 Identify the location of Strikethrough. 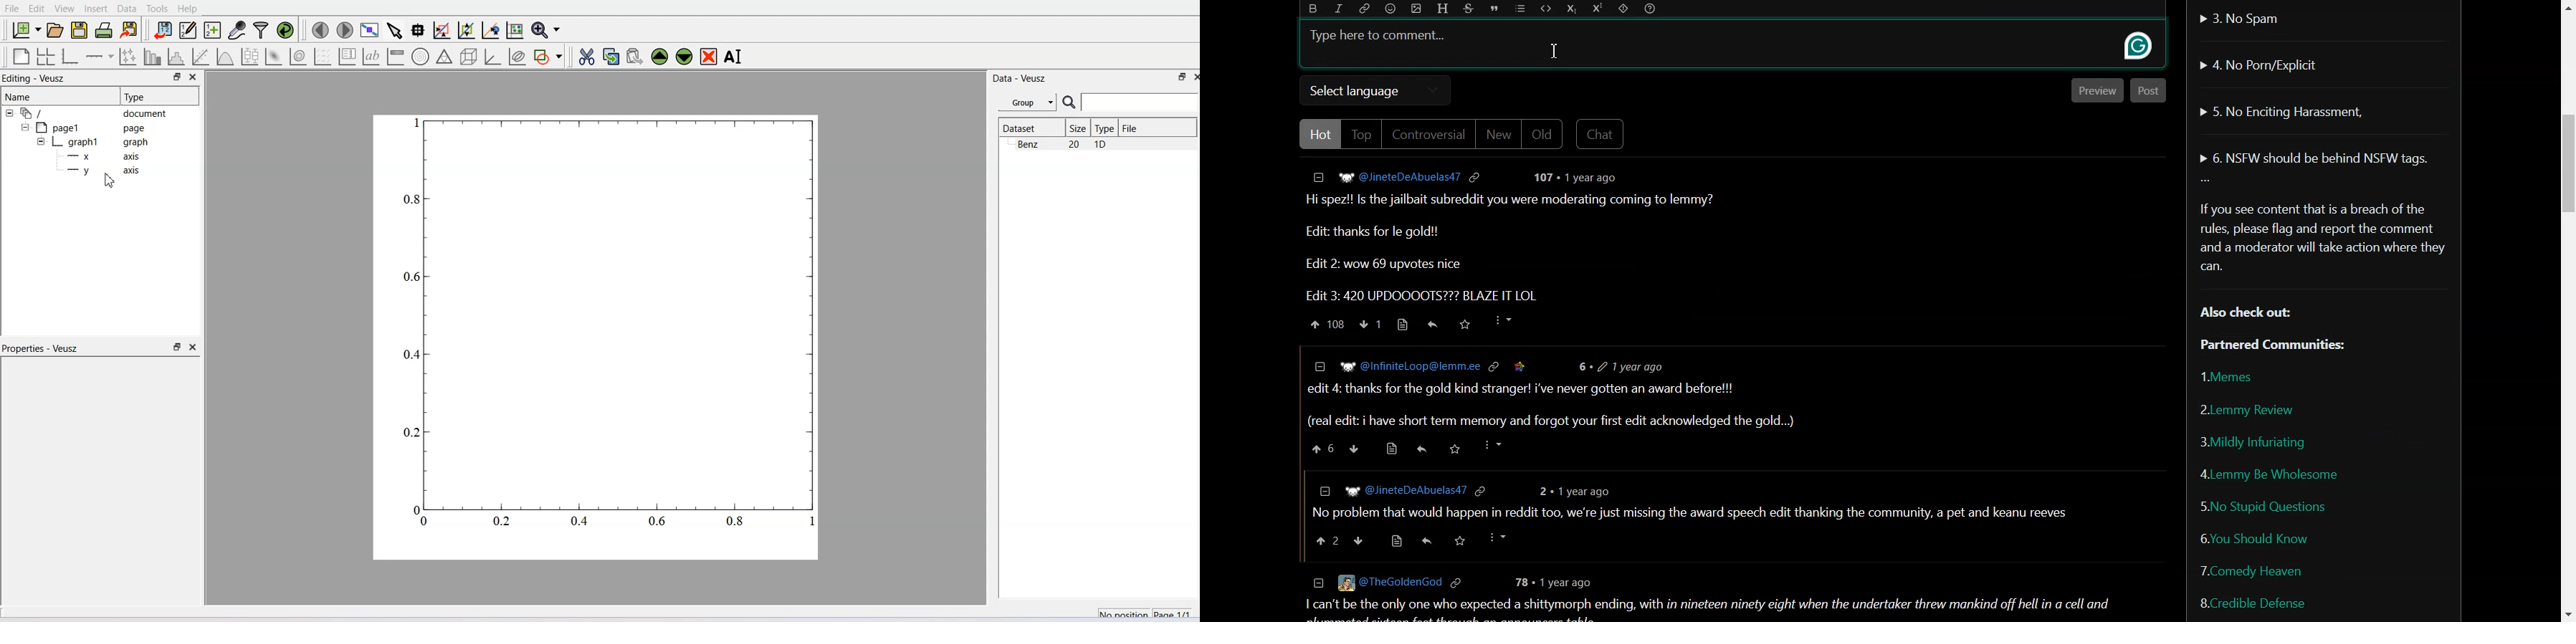
(1469, 9).